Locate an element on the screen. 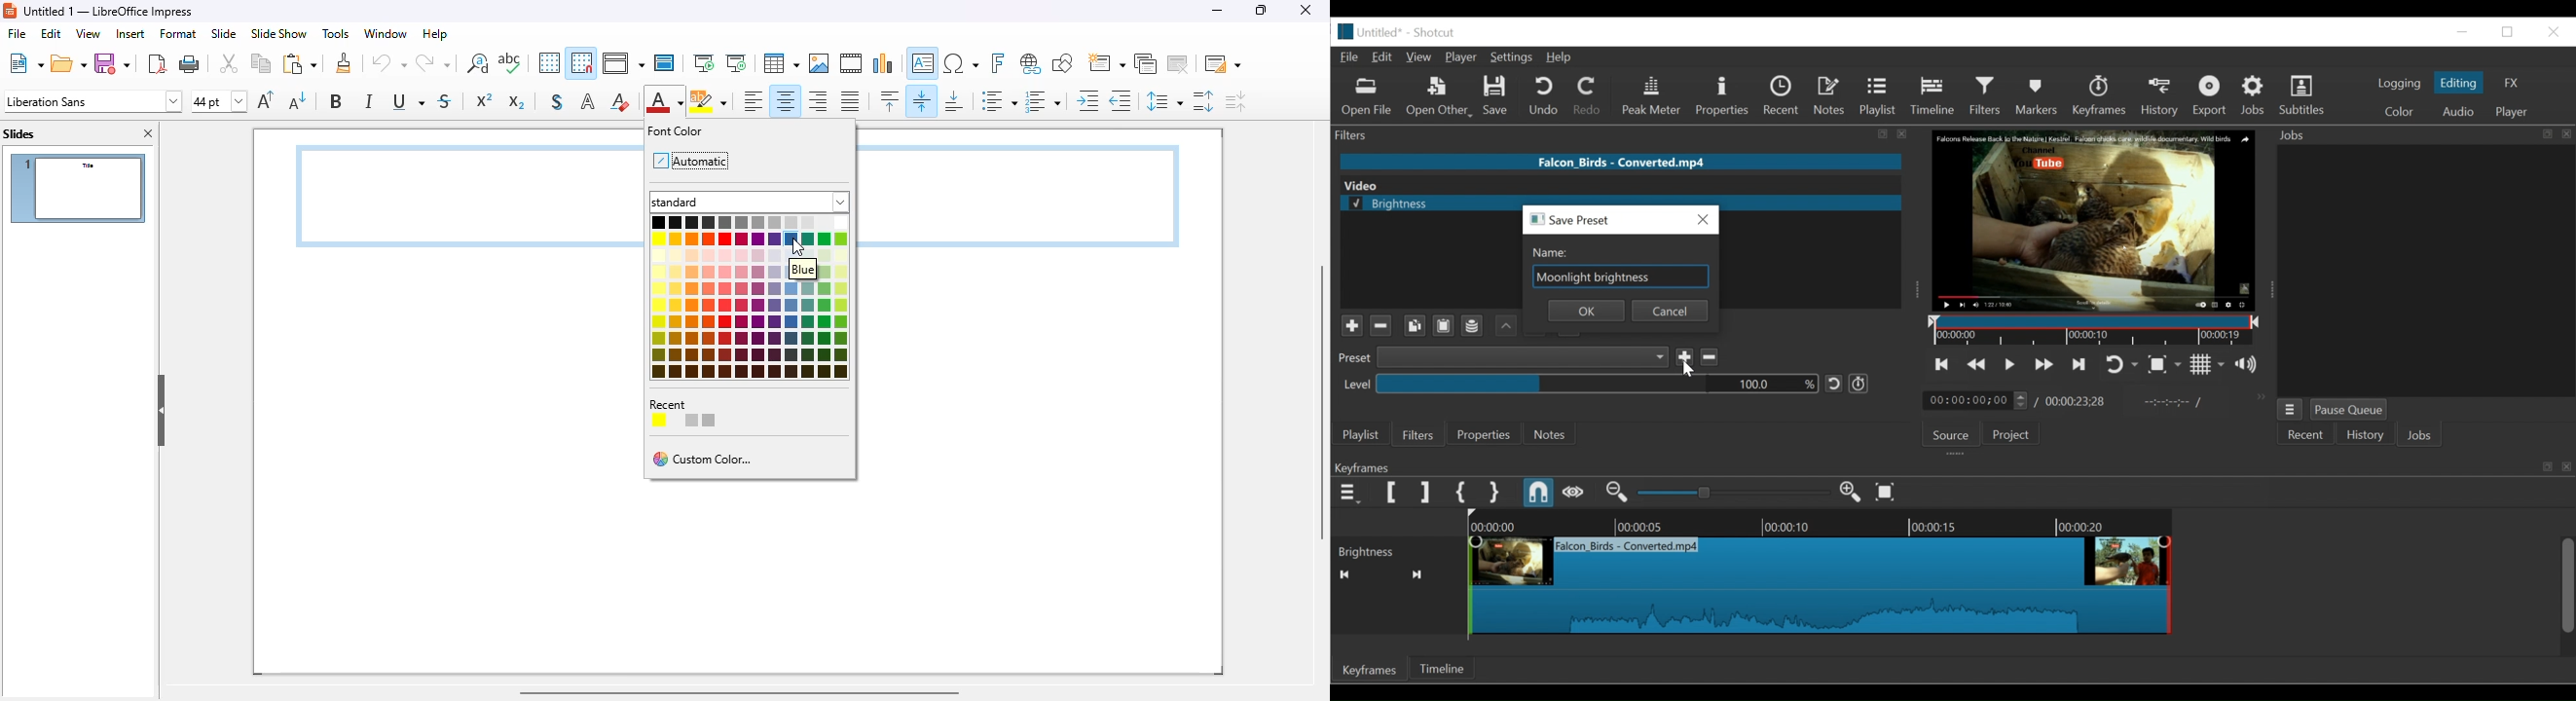  Open Other is located at coordinates (1440, 97).